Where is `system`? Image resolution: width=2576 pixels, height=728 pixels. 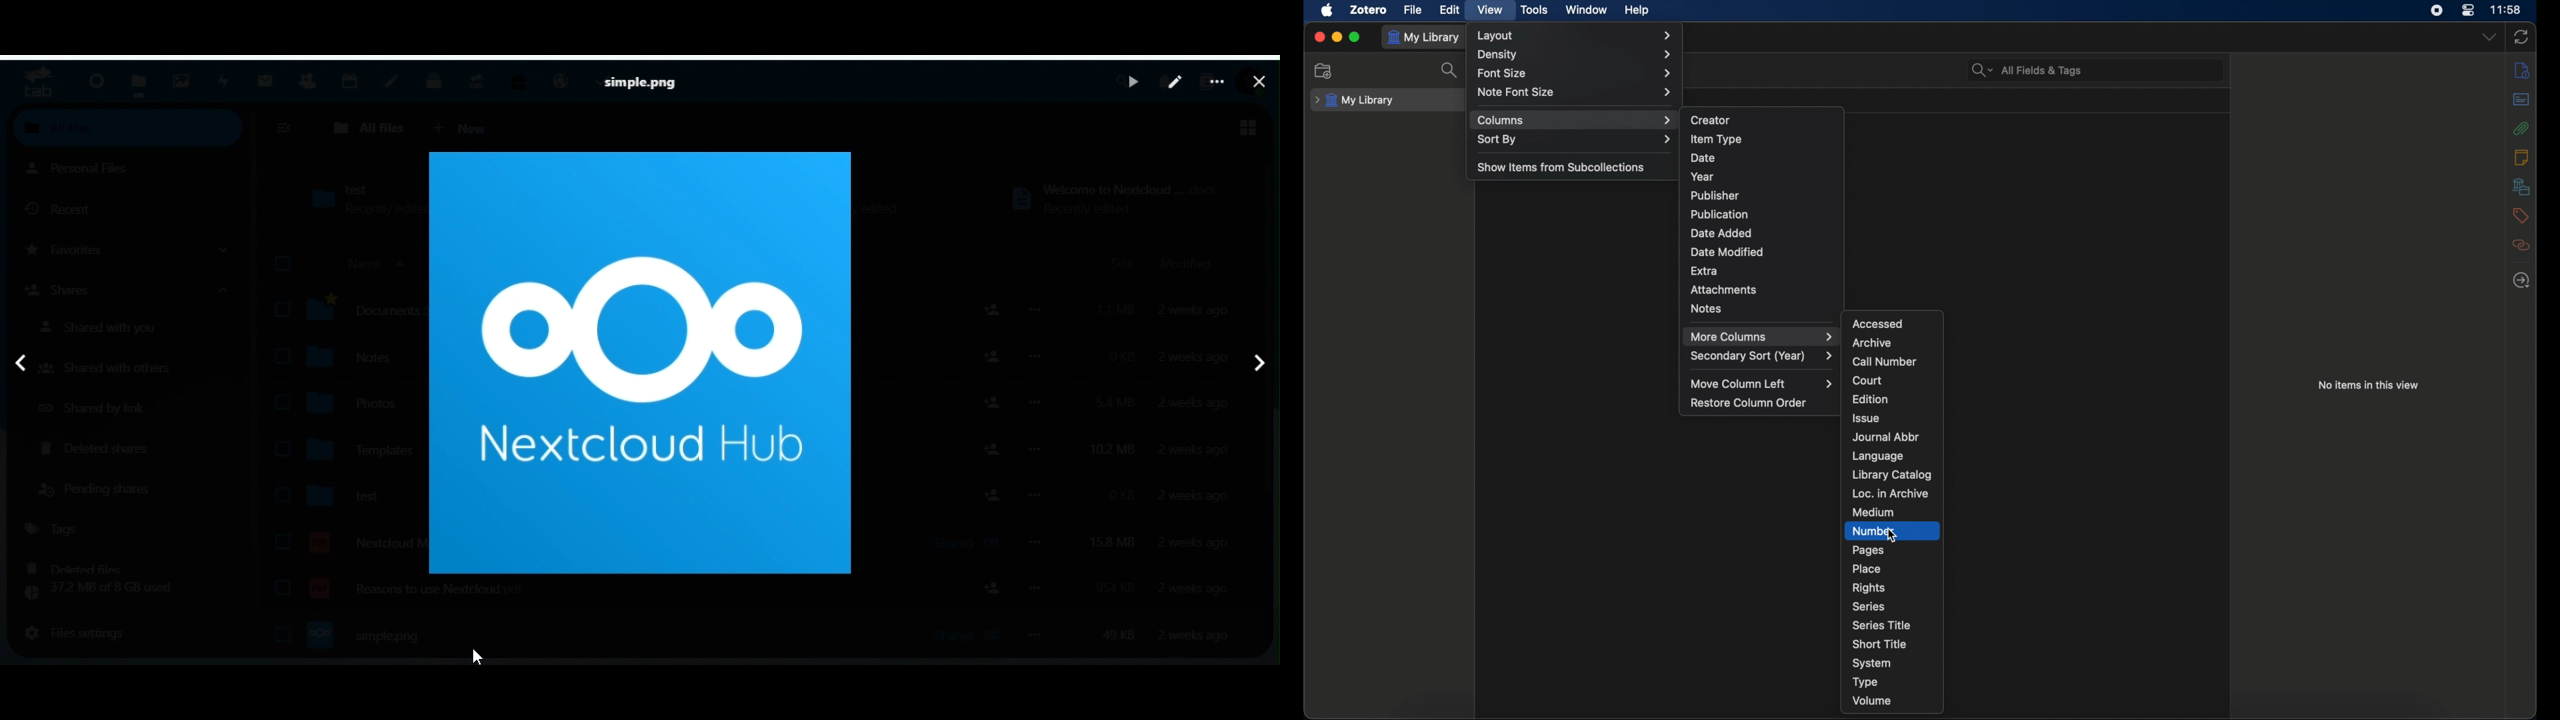
system is located at coordinates (1871, 663).